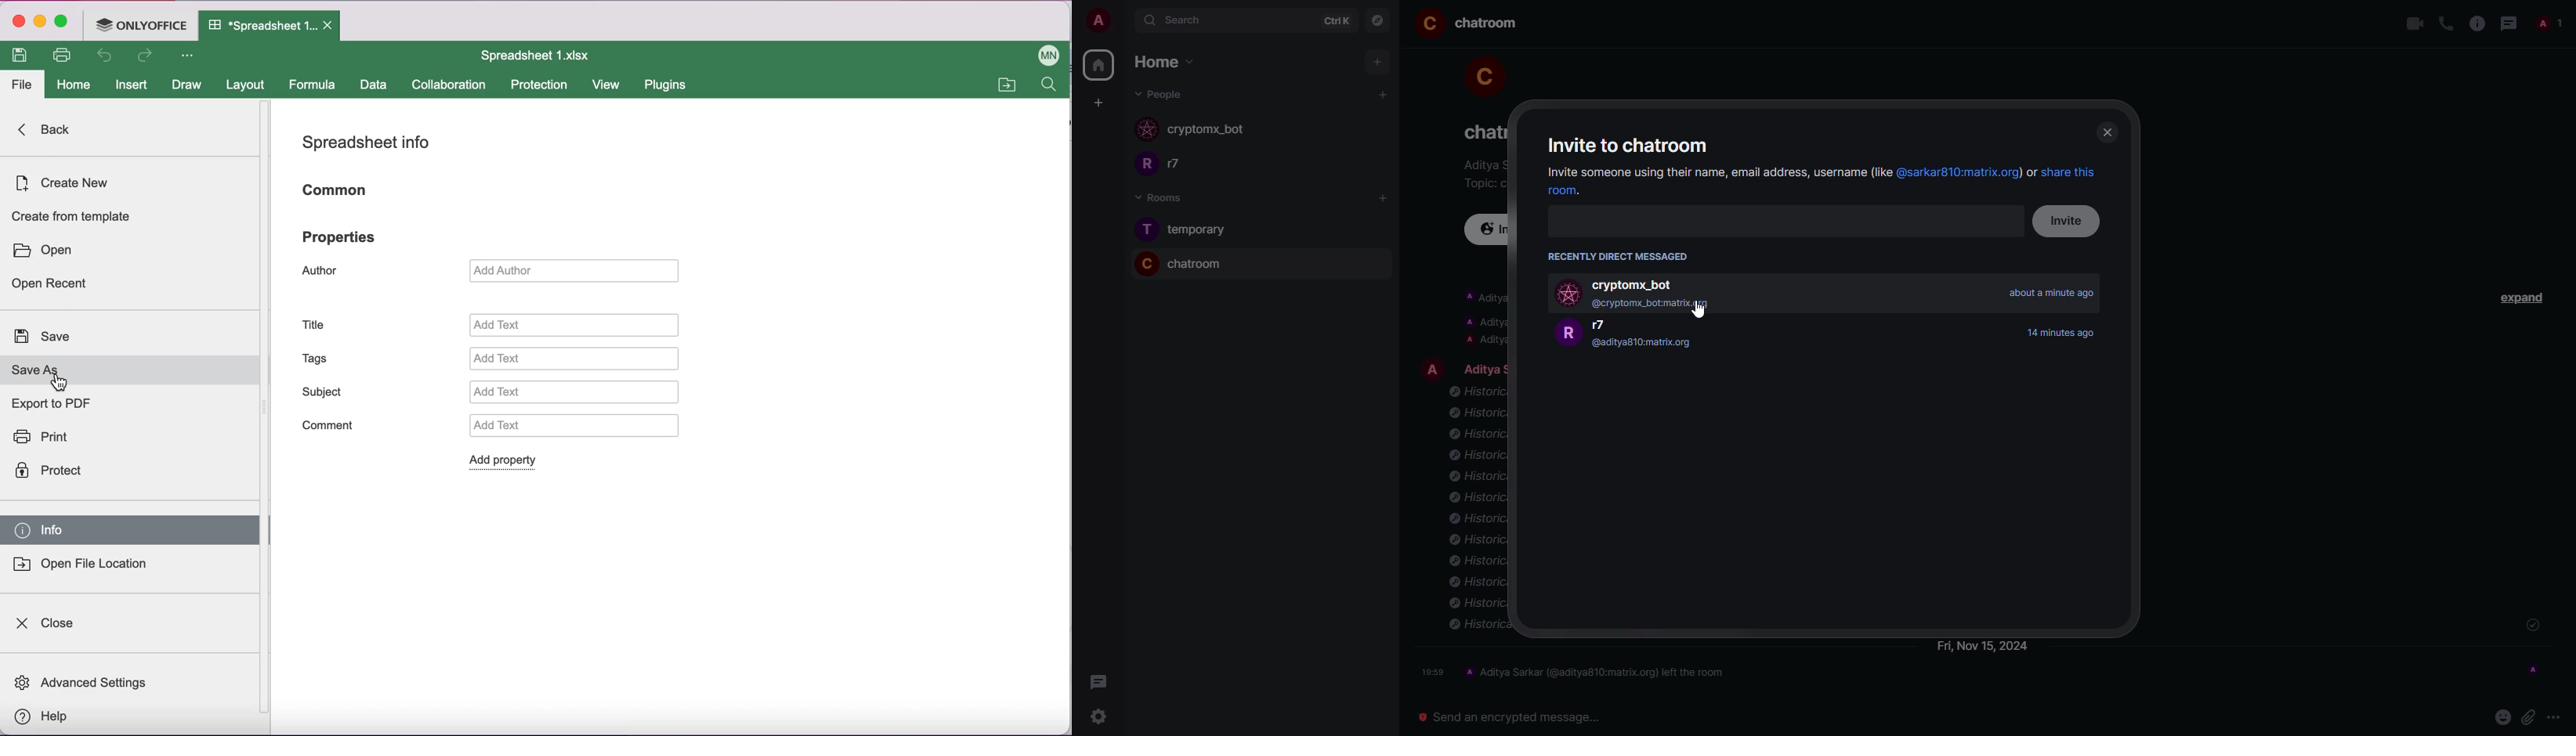 This screenshot has height=756, width=2576. What do you see at coordinates (1006, 82) in the screenshot?
I see `open file location` at bounding box center [1006, 82].